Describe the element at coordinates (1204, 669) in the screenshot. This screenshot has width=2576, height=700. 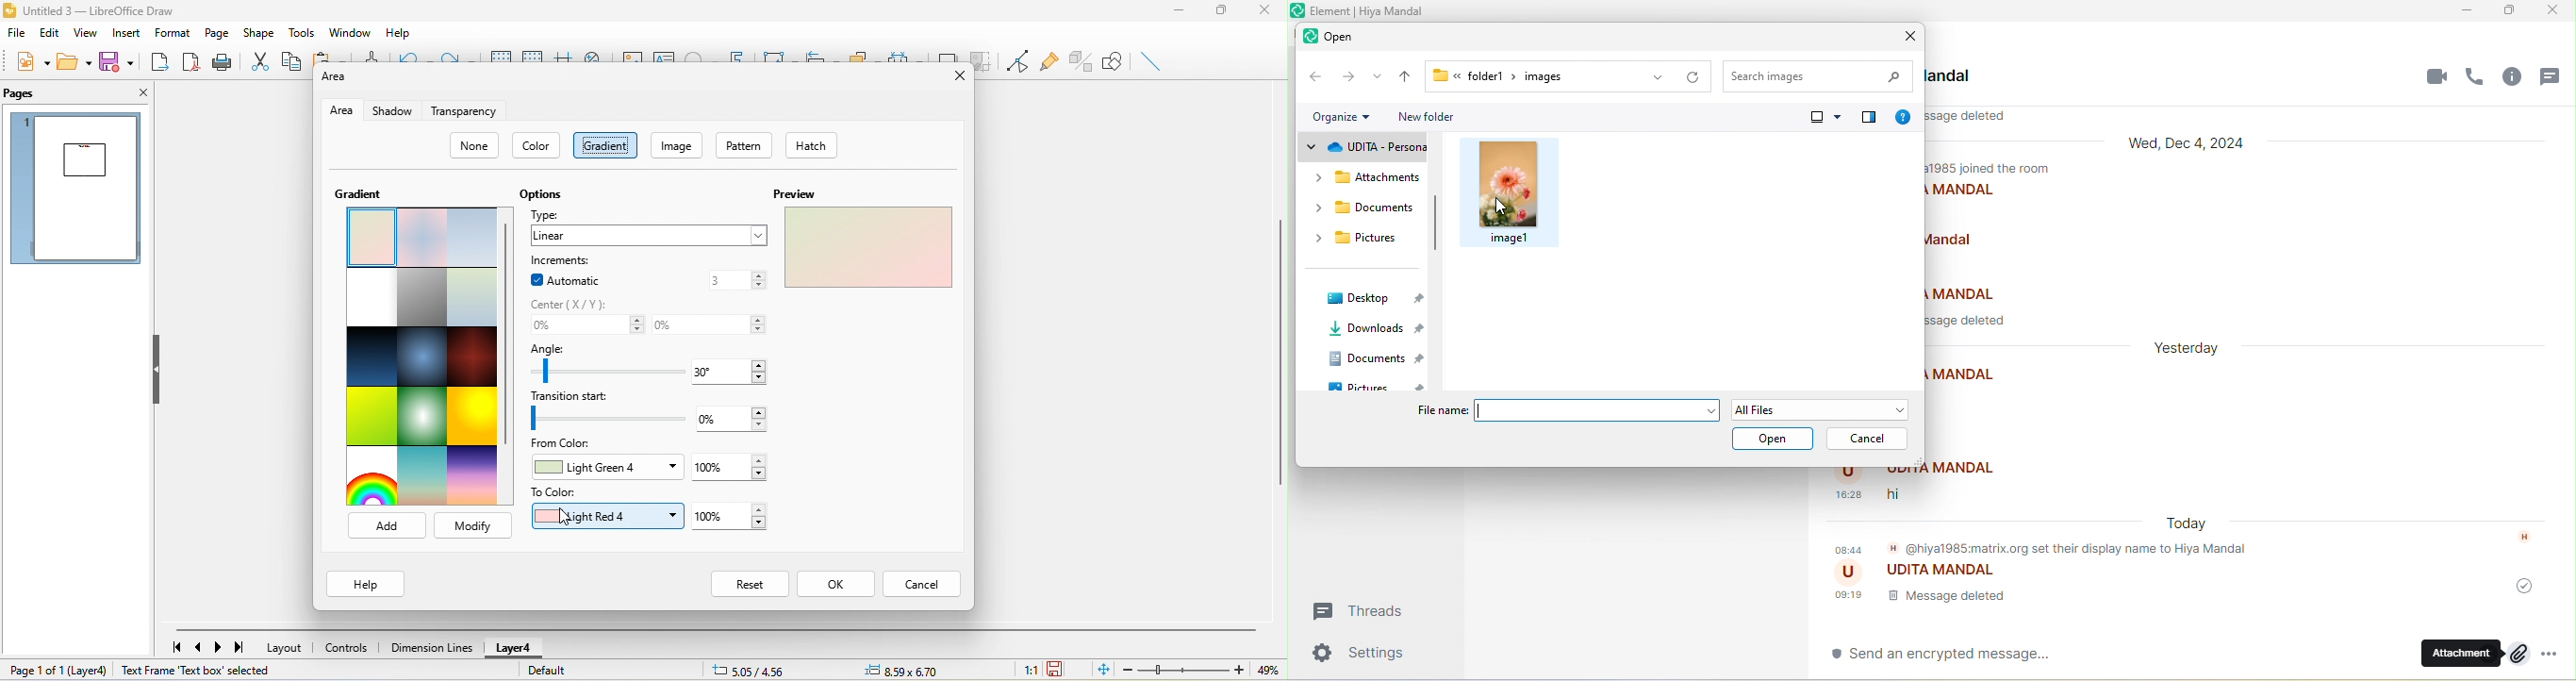
I see `zoom` at that location.